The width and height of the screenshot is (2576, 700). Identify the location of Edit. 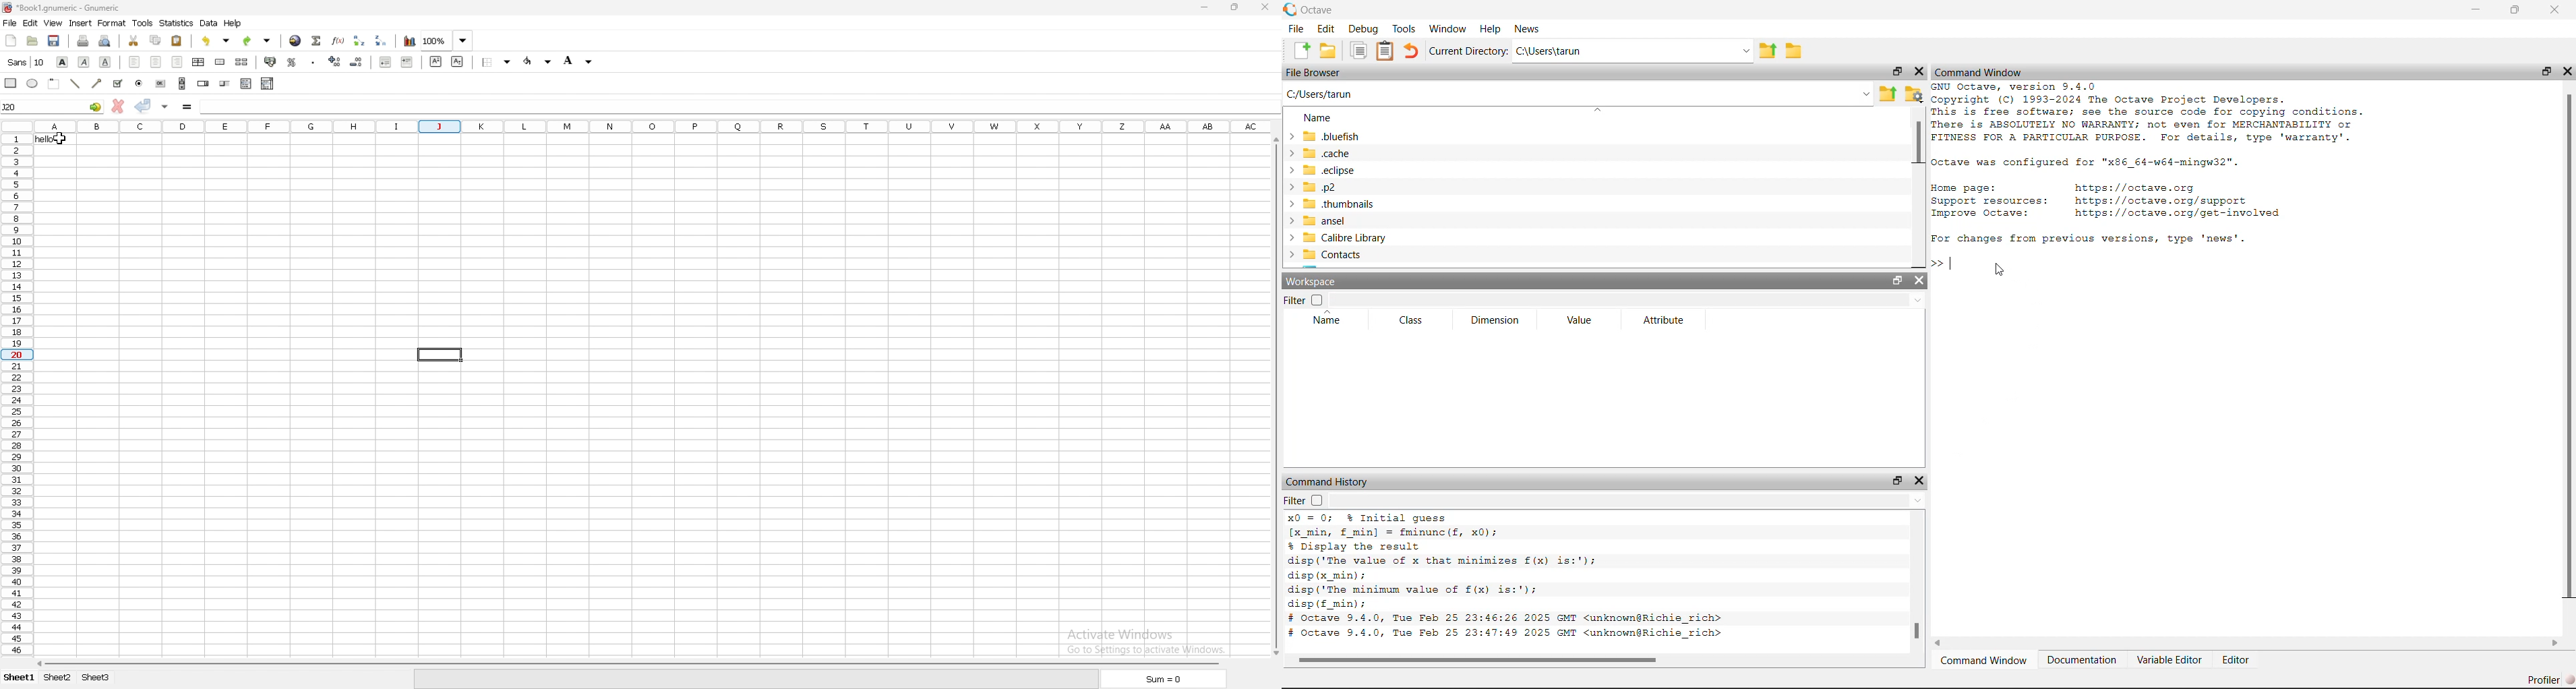
(1325, 30).